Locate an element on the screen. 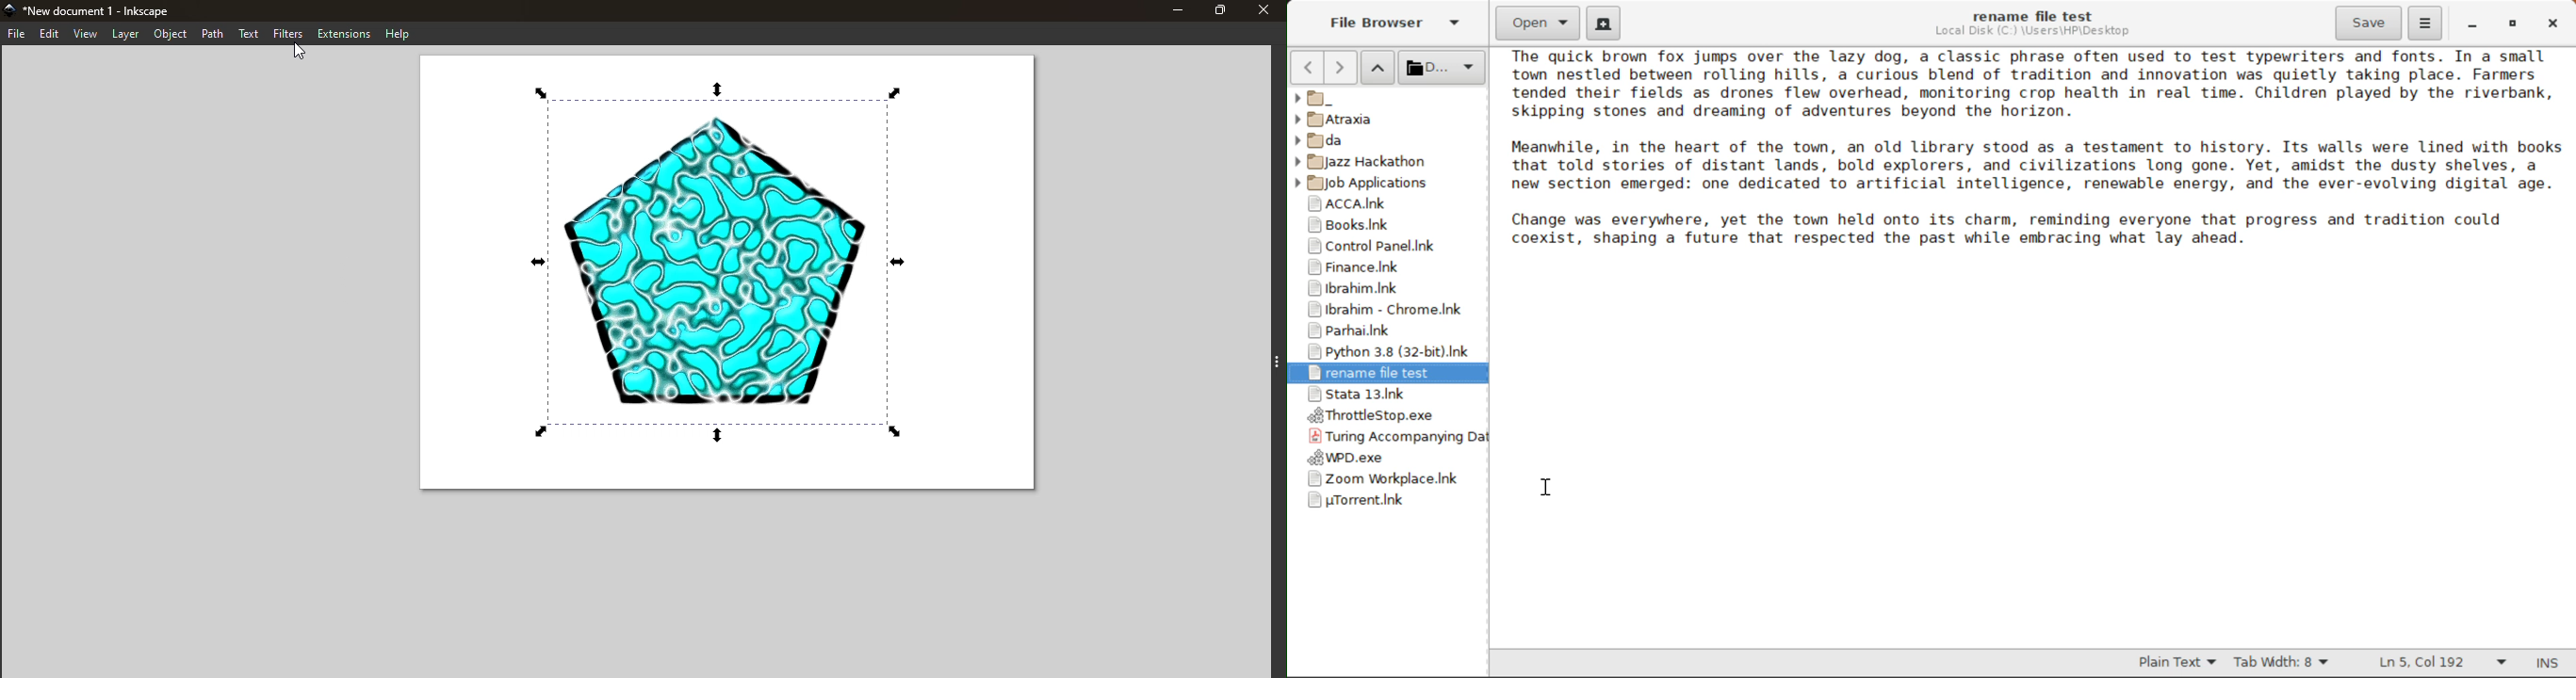 The height and width of the screenshot is (700, 2576). Rename file test is located at coordinates (1386, 374).